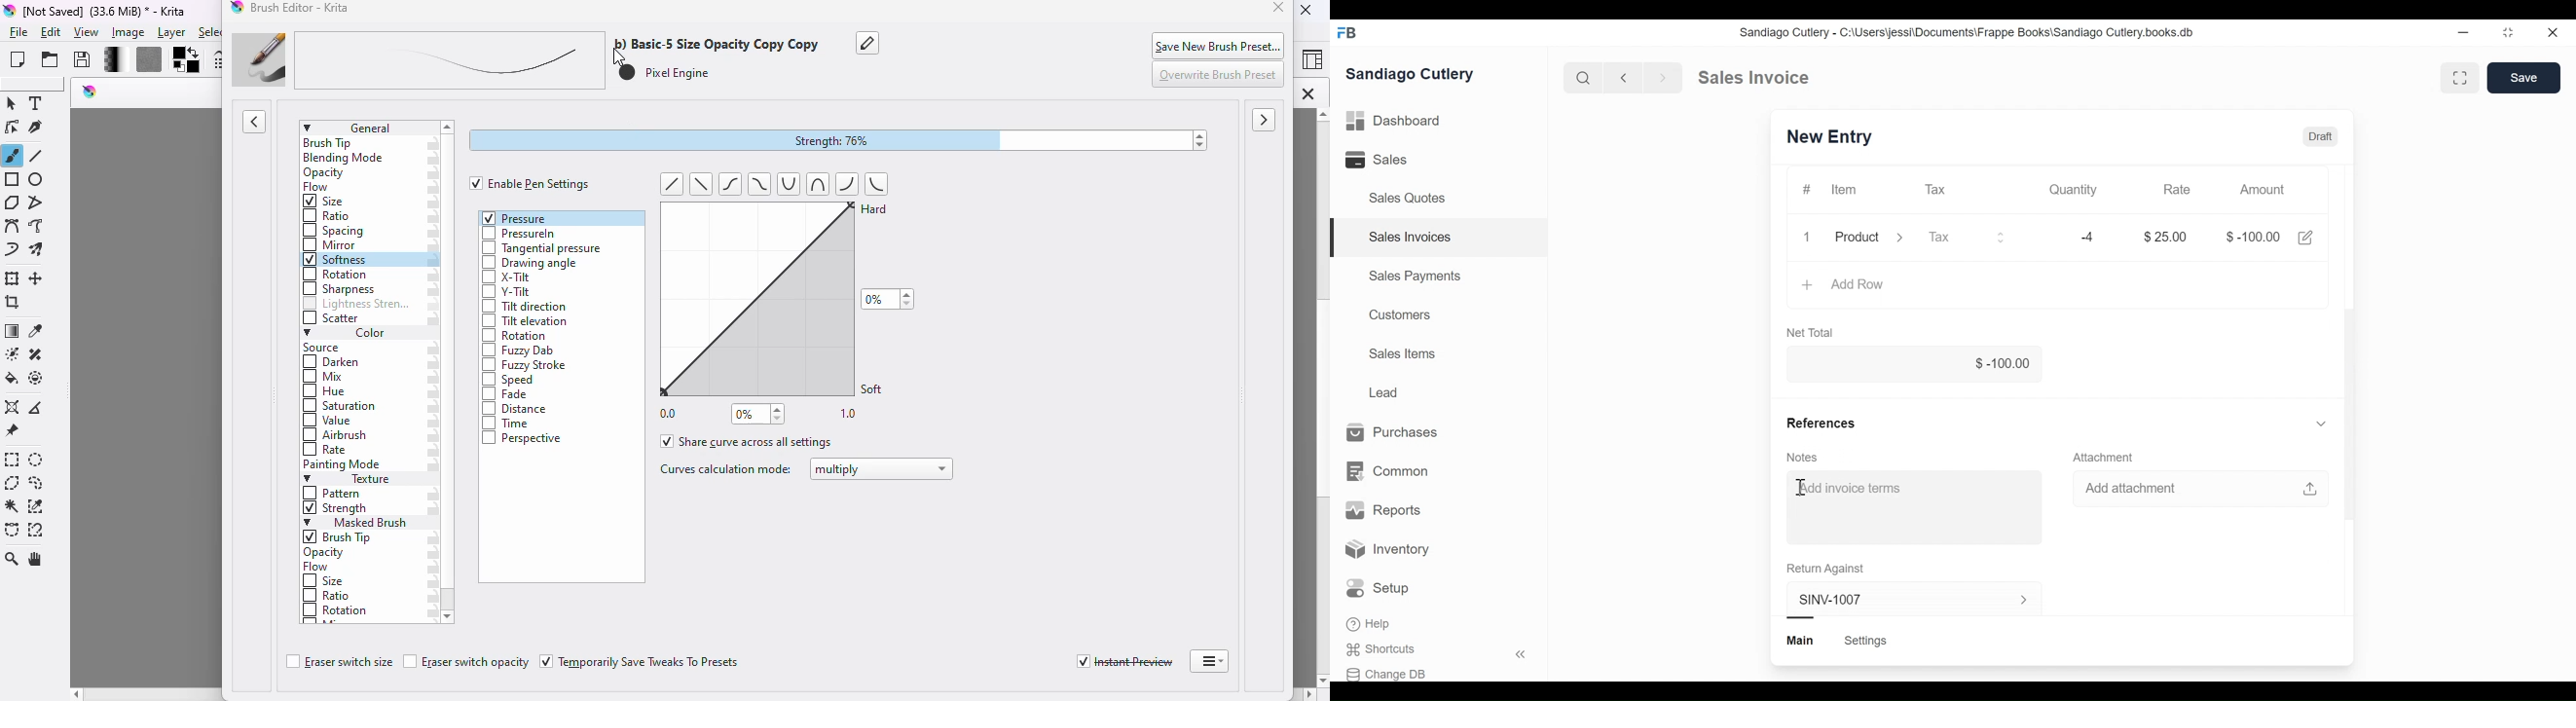  What do you see at coordinates (1386, 547) in the screenshot?
I see `Inventory` at bounding box center [1386, 547].